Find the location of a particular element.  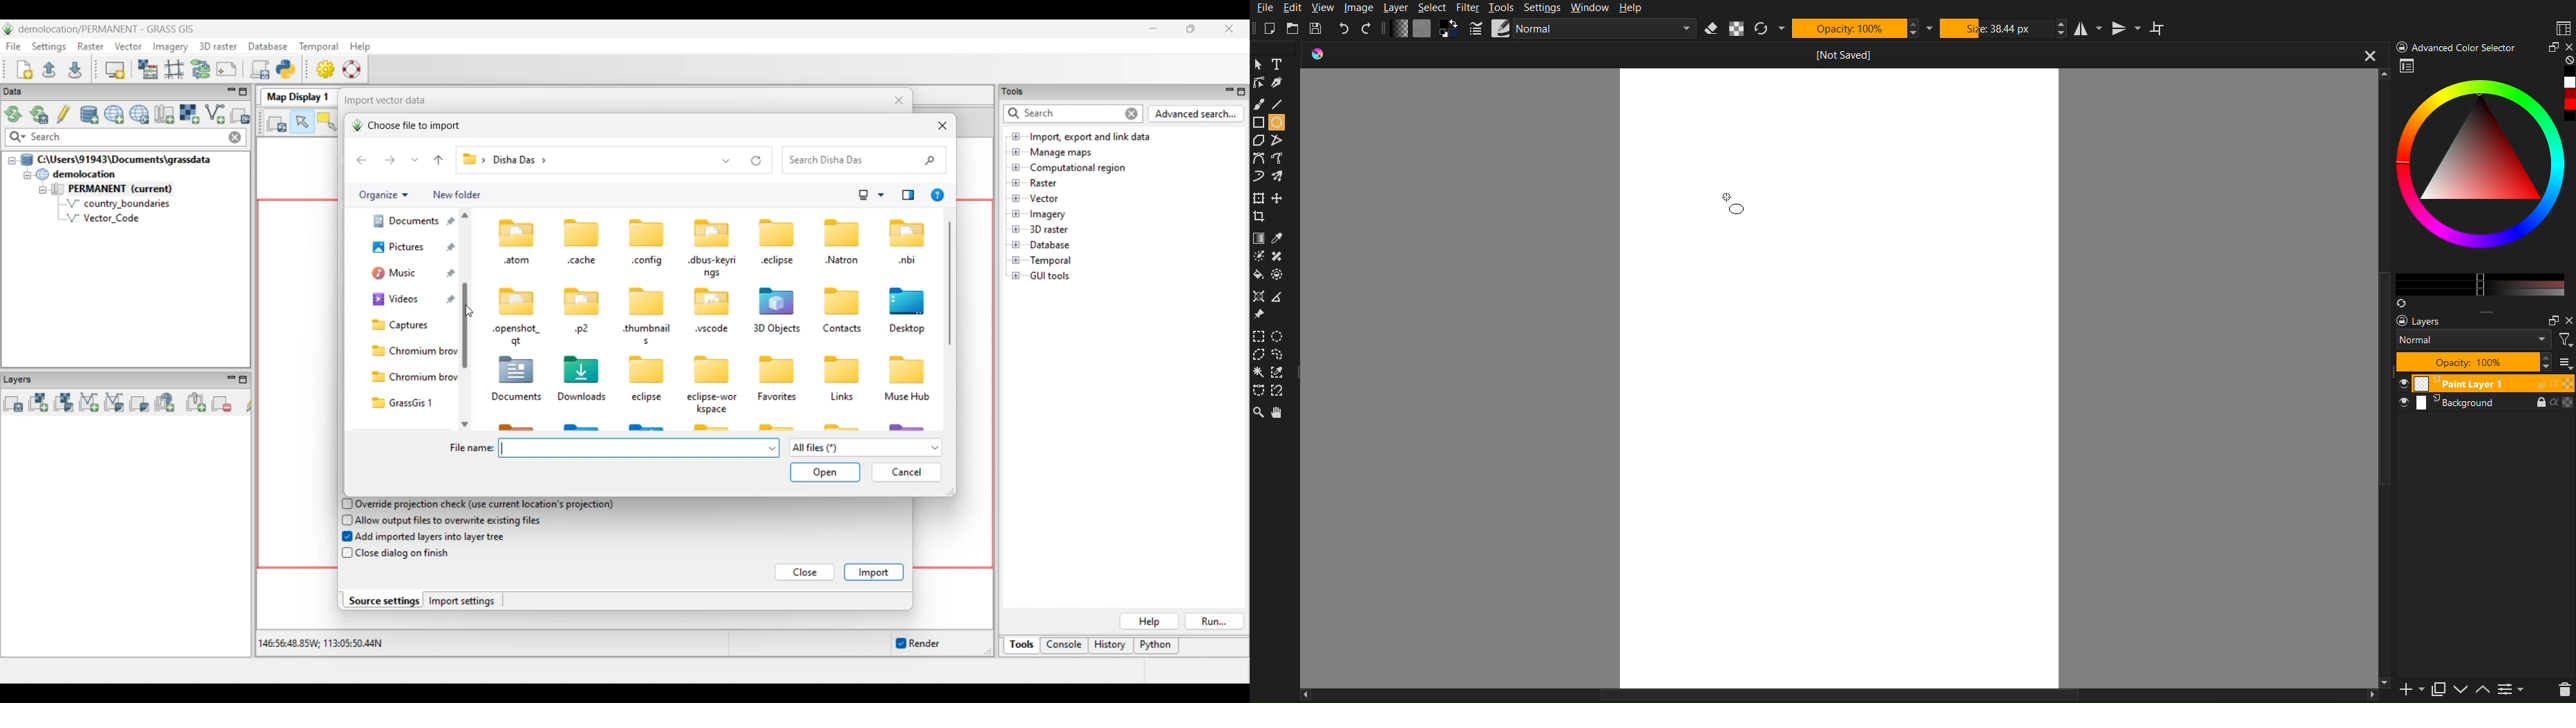

Horizontal Mirror is located at coordinates (2085, 28).